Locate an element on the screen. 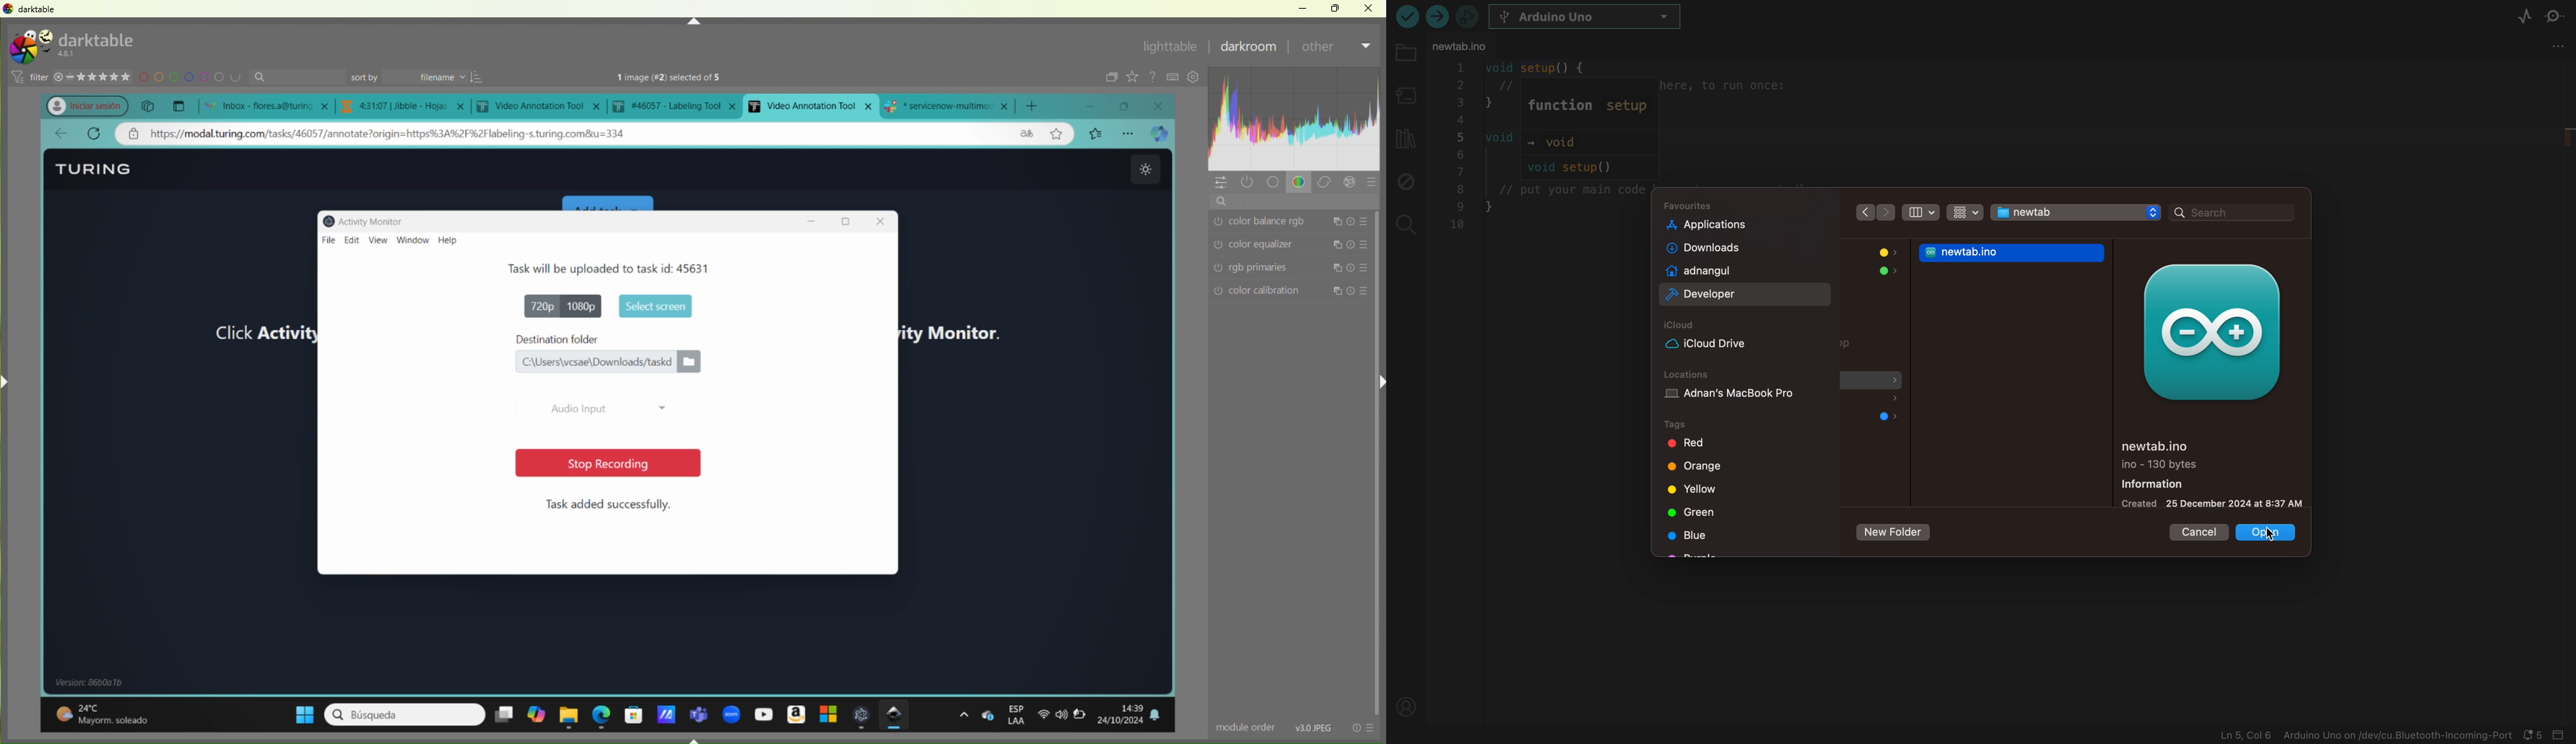 The width and height of the screenshot is (2576, 756). search is located at coordinates (1297, 204).